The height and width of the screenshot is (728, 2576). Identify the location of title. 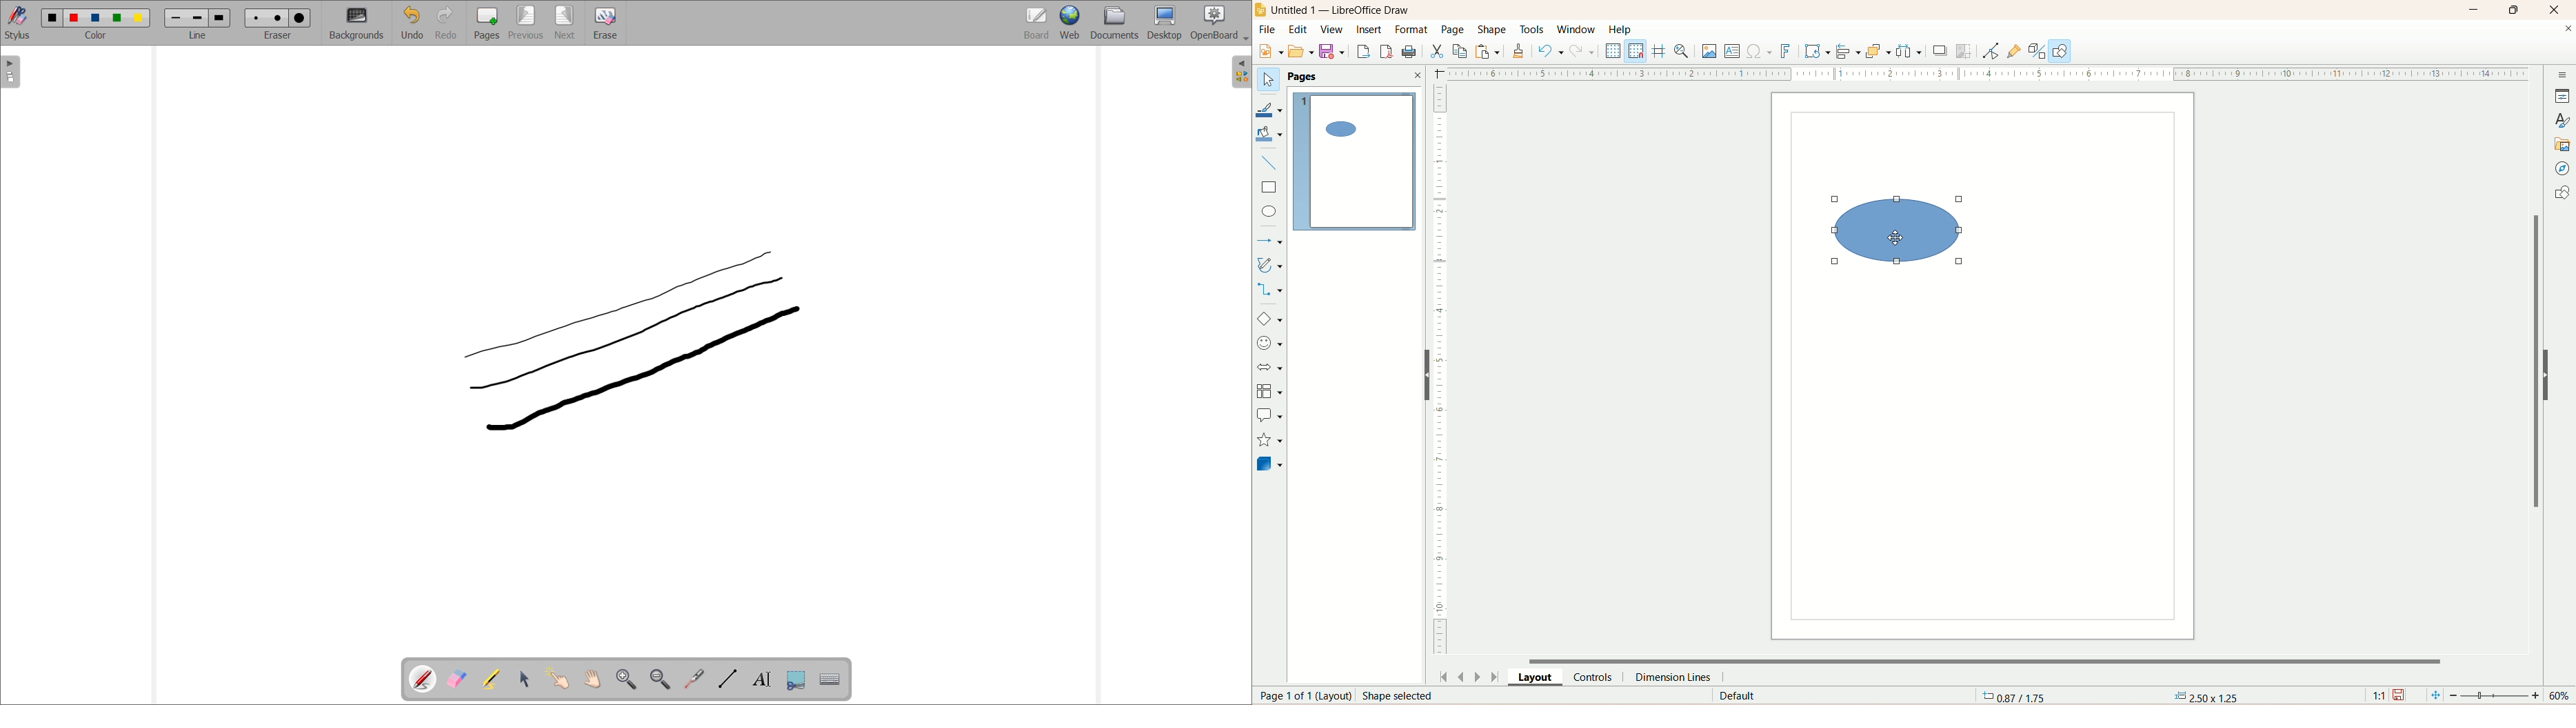
(1342, 9).